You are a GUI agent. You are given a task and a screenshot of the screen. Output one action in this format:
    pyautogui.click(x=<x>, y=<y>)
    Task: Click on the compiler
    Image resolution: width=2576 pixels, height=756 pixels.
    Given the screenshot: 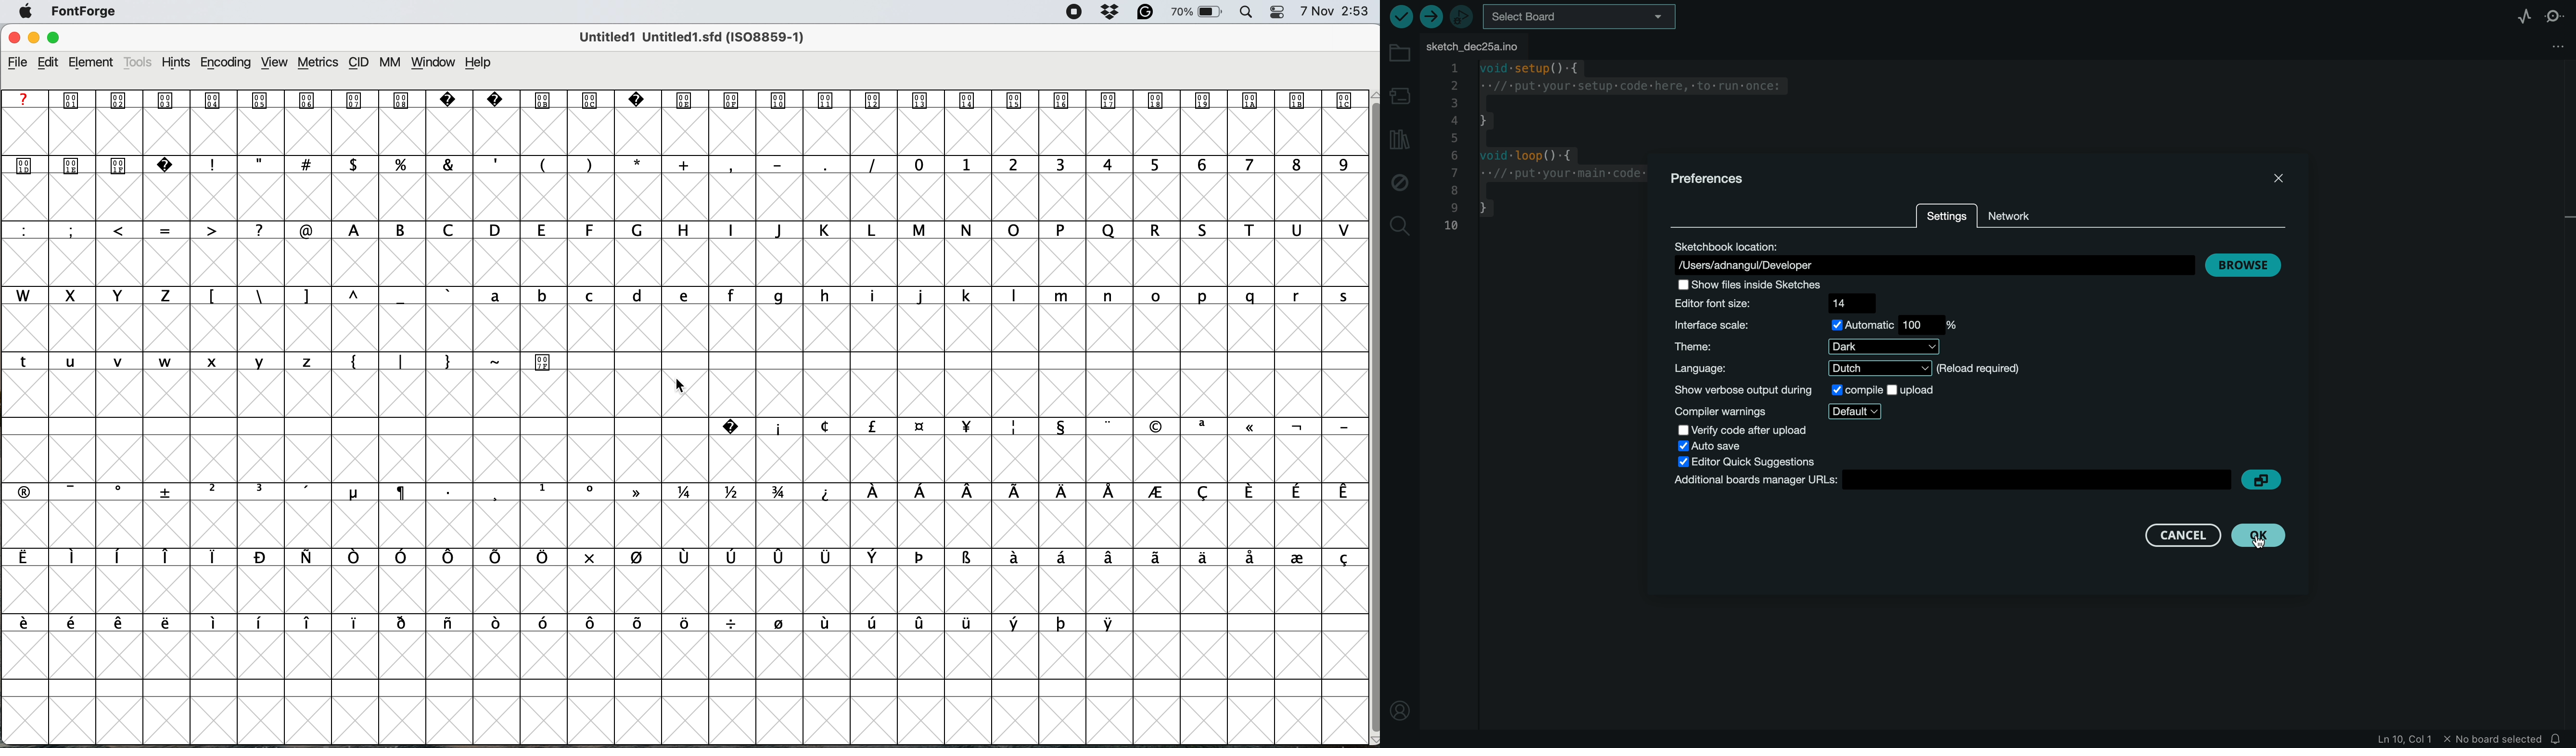 What is the action you would take?
    pyautogui.click(x=1777, y=411)
    